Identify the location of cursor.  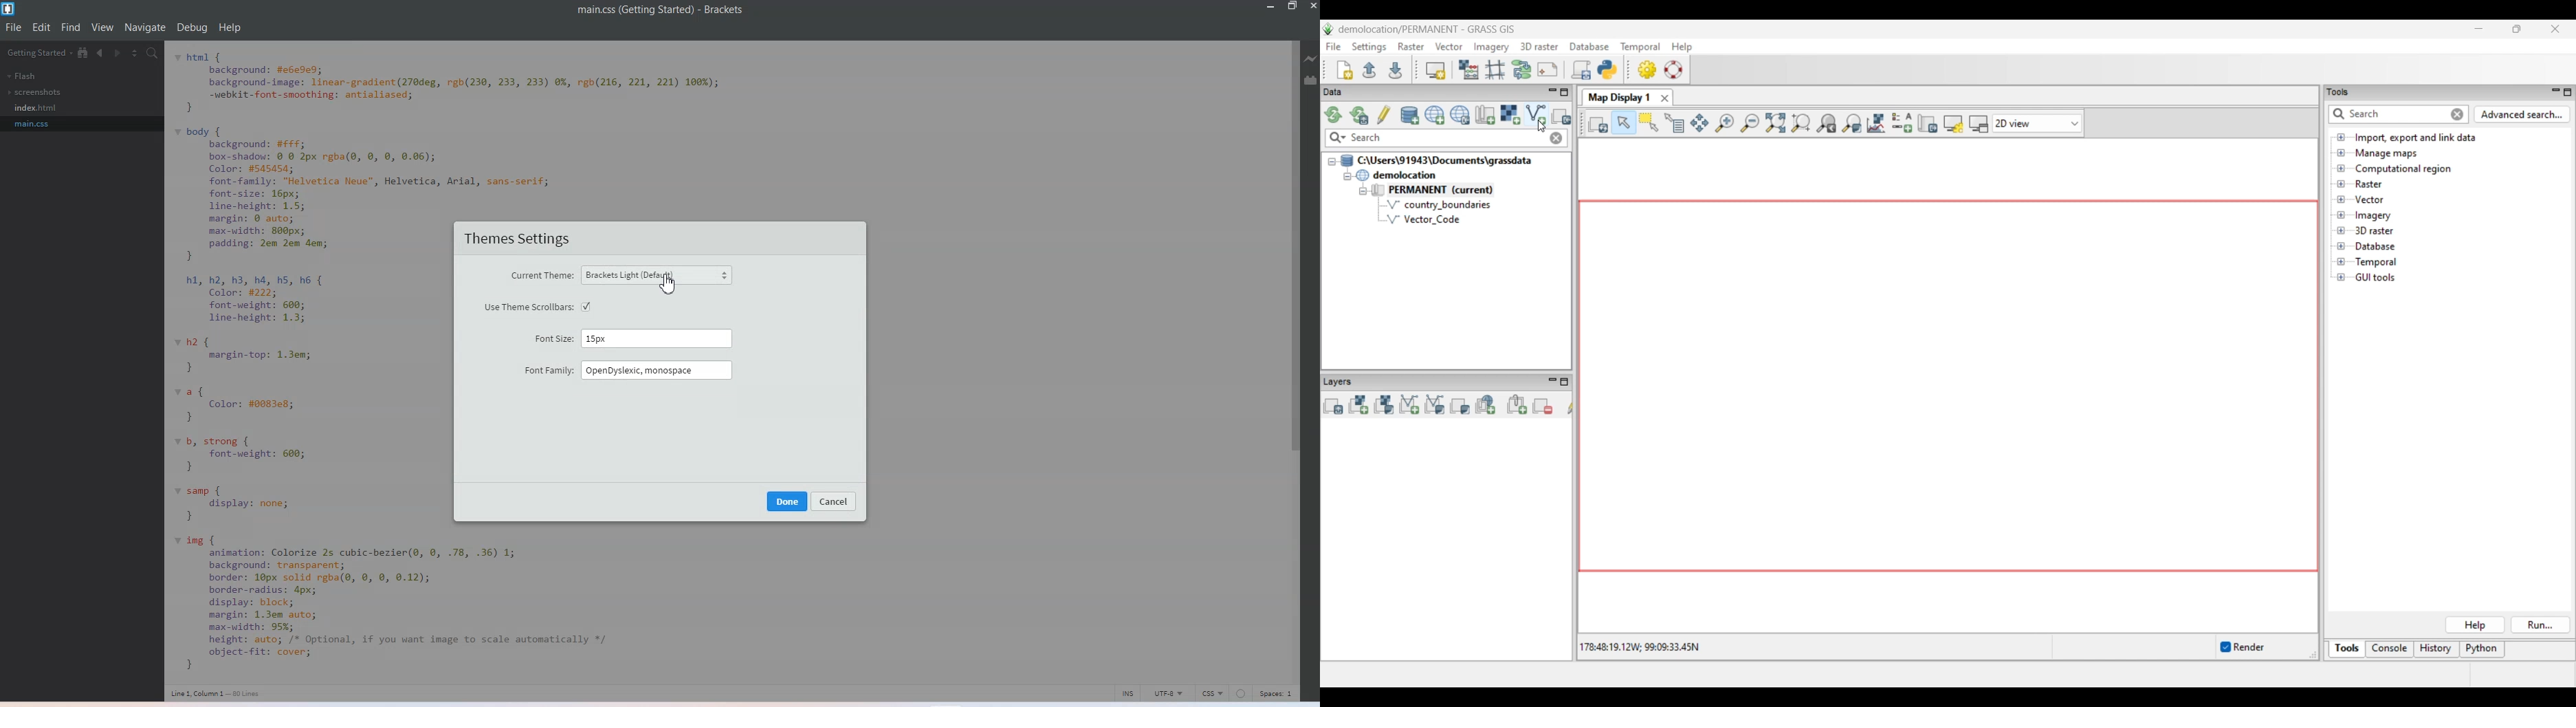
(670, 286).